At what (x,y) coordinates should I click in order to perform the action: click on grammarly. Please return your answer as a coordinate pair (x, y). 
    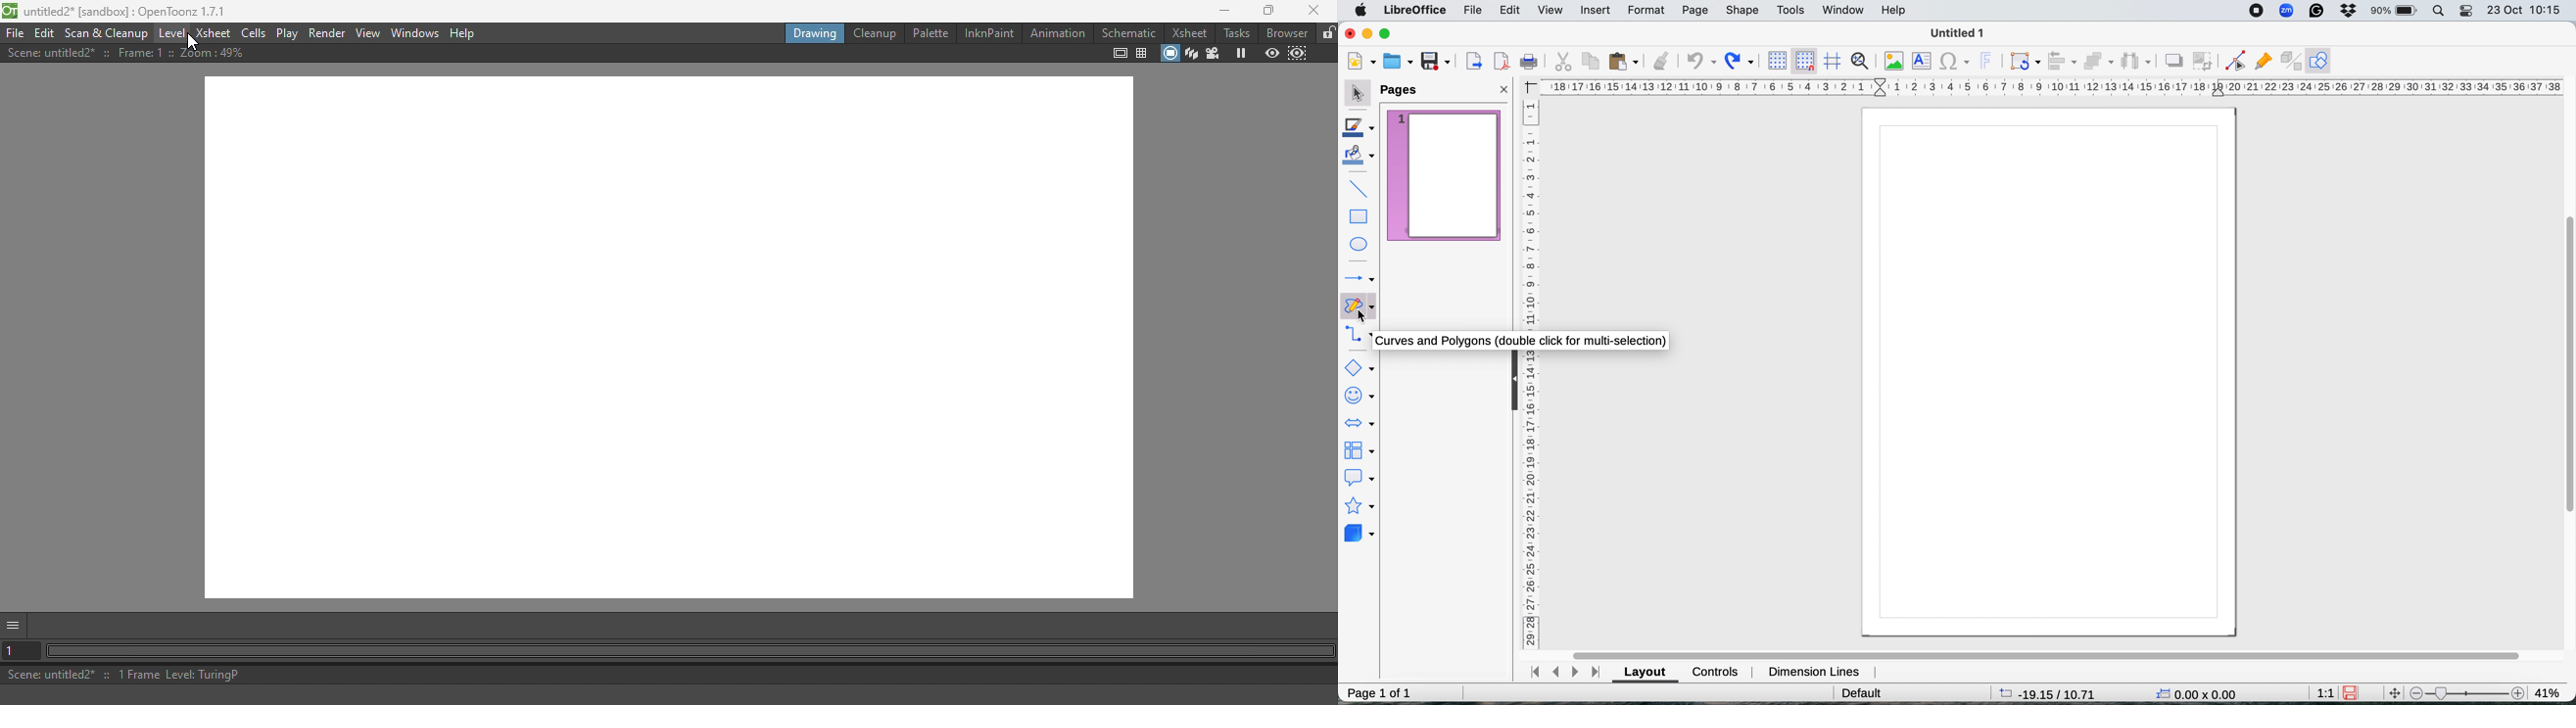
    Looking at the image, I should click on (2316, 10).